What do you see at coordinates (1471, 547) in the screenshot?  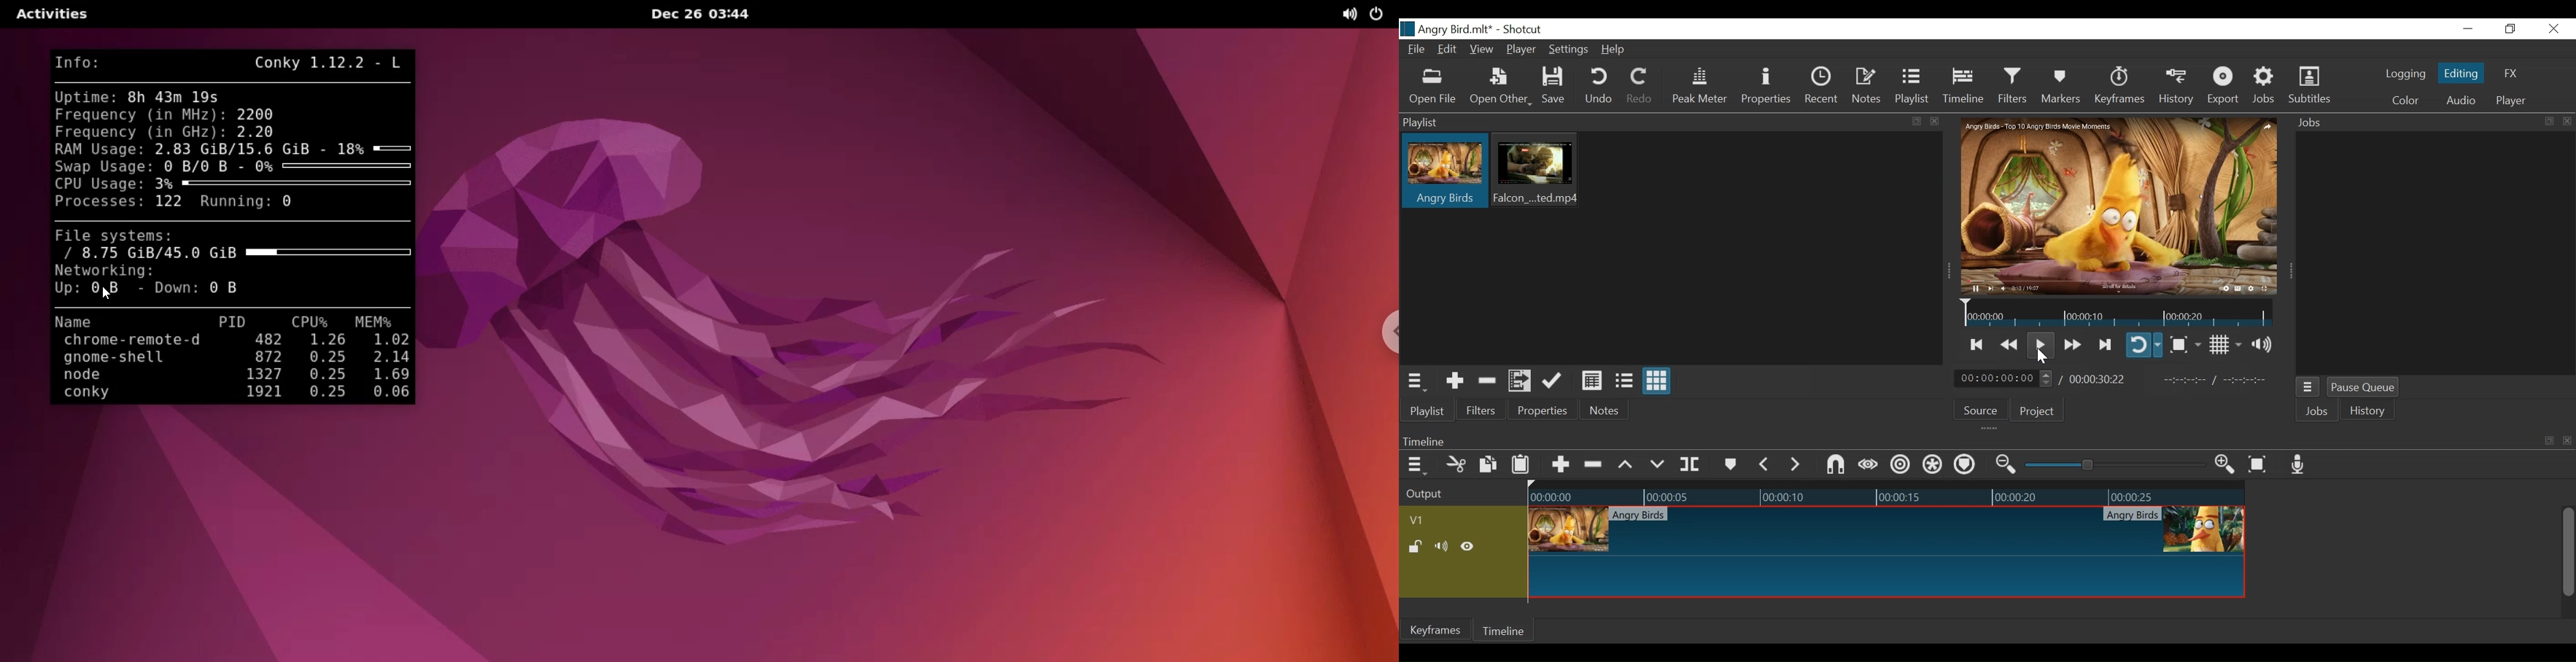 I see `Hide` at bounding box center [1471, 547].